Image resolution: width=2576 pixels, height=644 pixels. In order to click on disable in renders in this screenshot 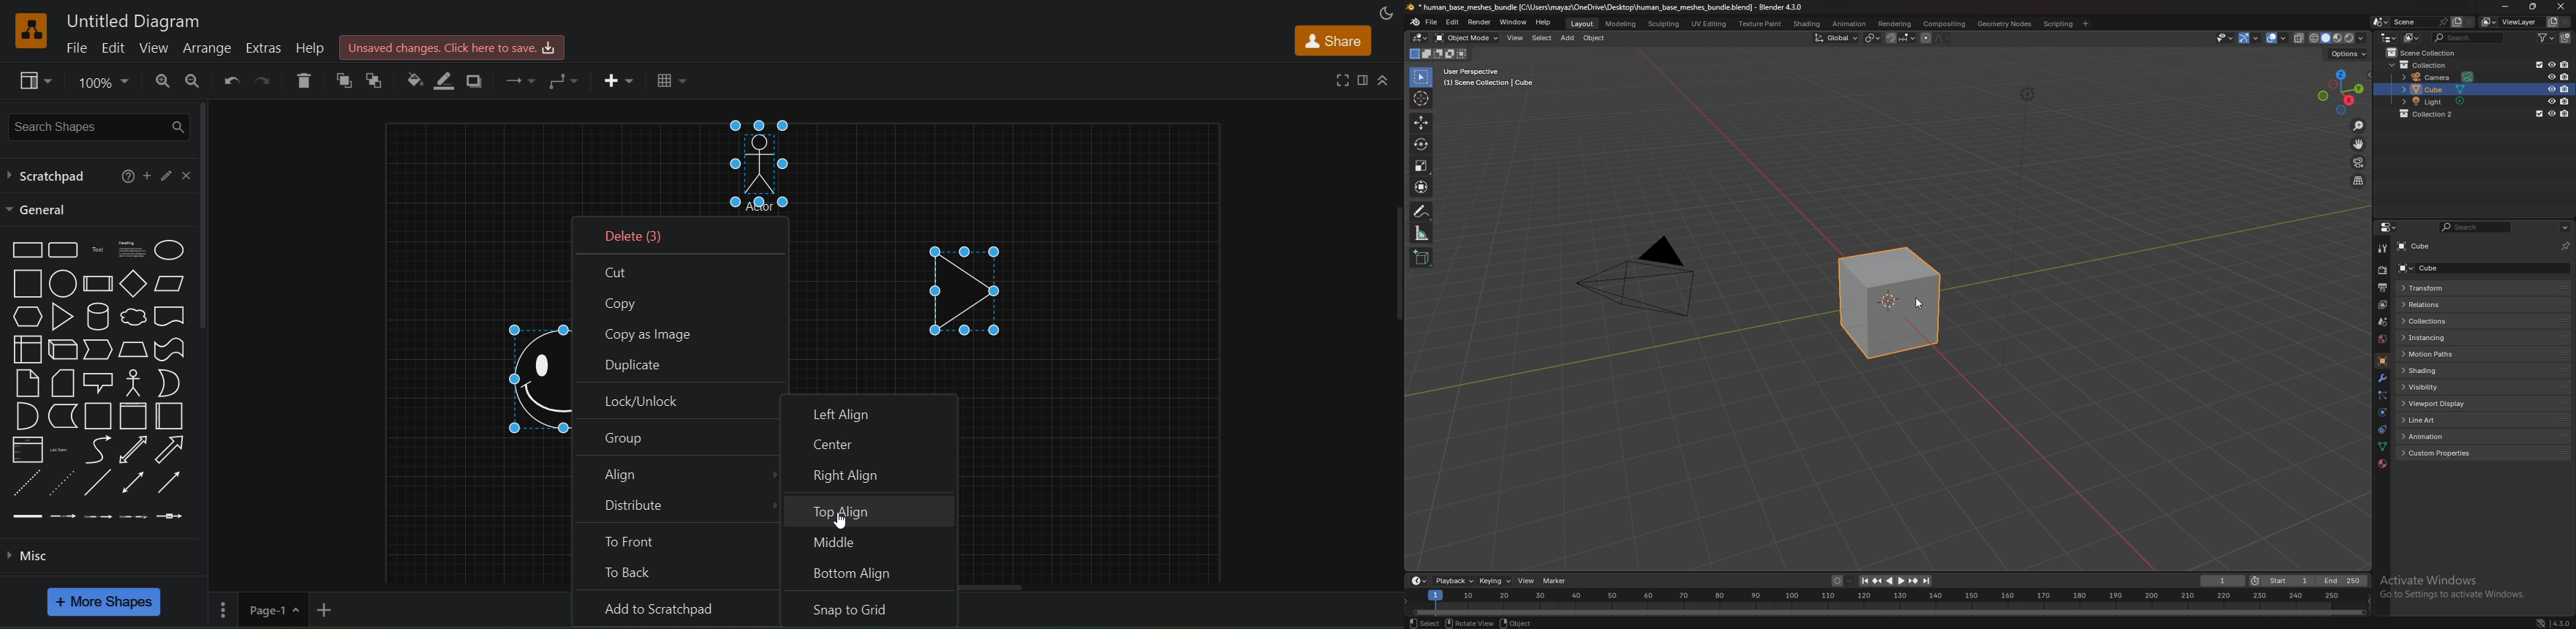, I will do `click(2566, 101)`.